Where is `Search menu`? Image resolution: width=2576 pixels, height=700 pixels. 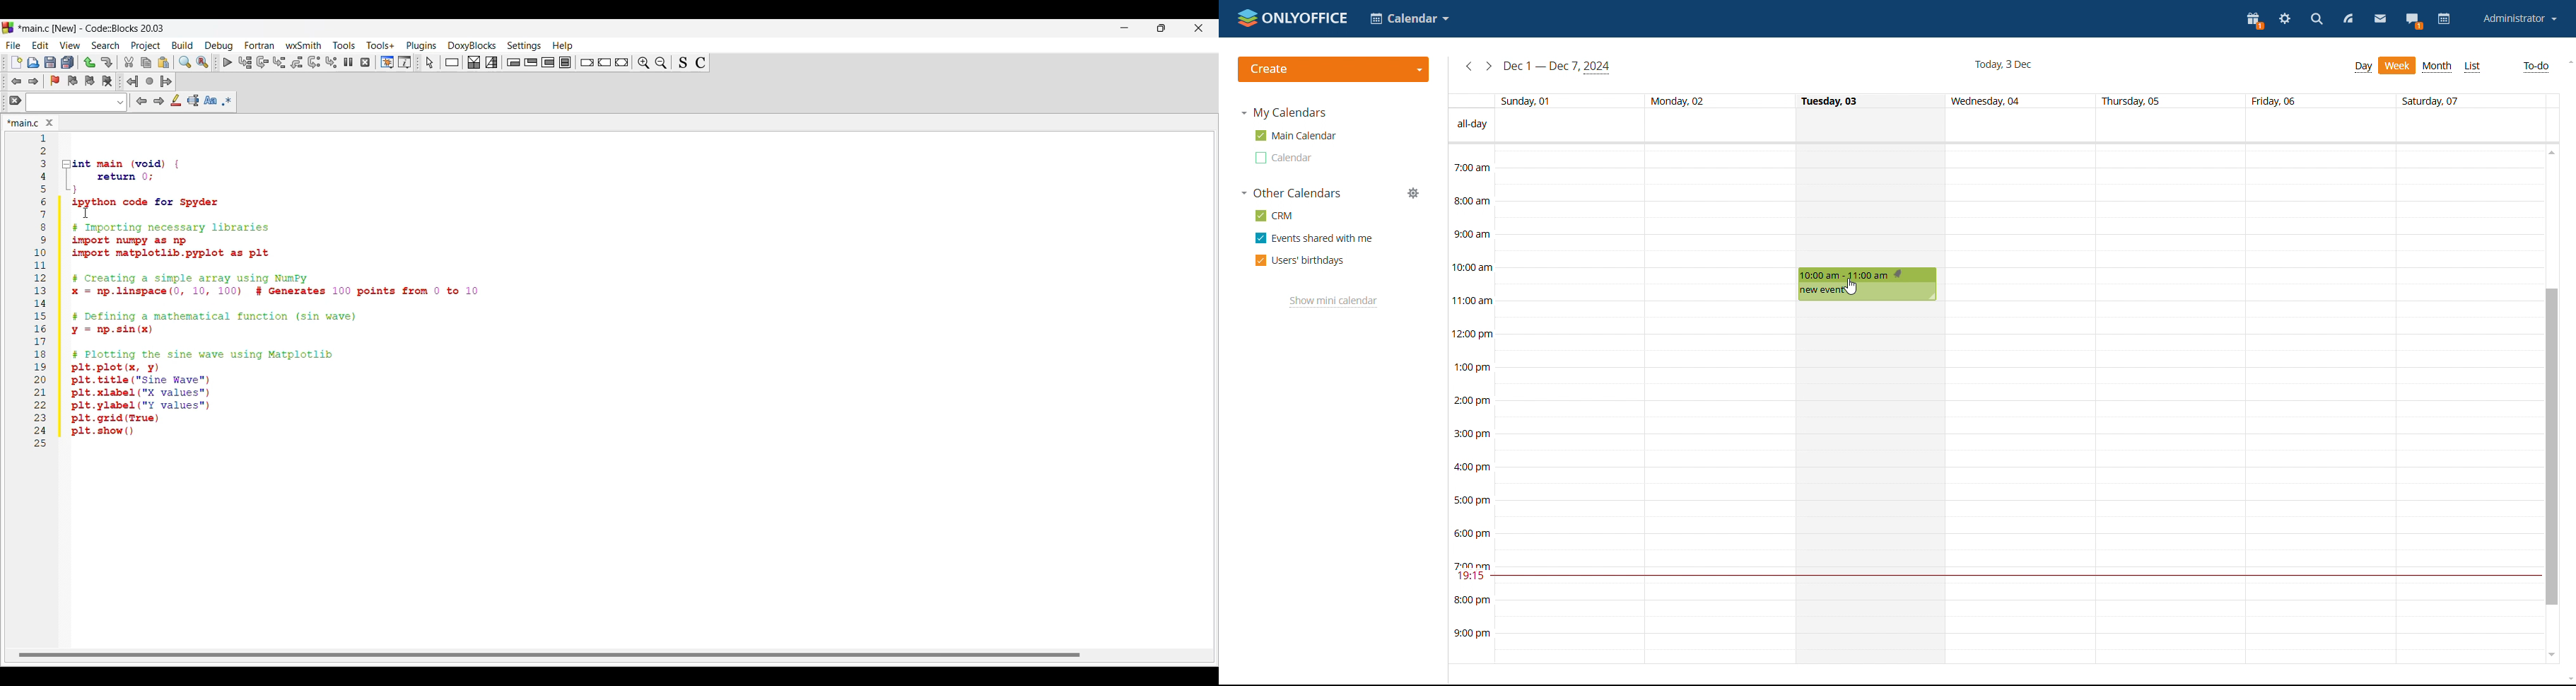 Search menu is located at coordinates (106, 46).